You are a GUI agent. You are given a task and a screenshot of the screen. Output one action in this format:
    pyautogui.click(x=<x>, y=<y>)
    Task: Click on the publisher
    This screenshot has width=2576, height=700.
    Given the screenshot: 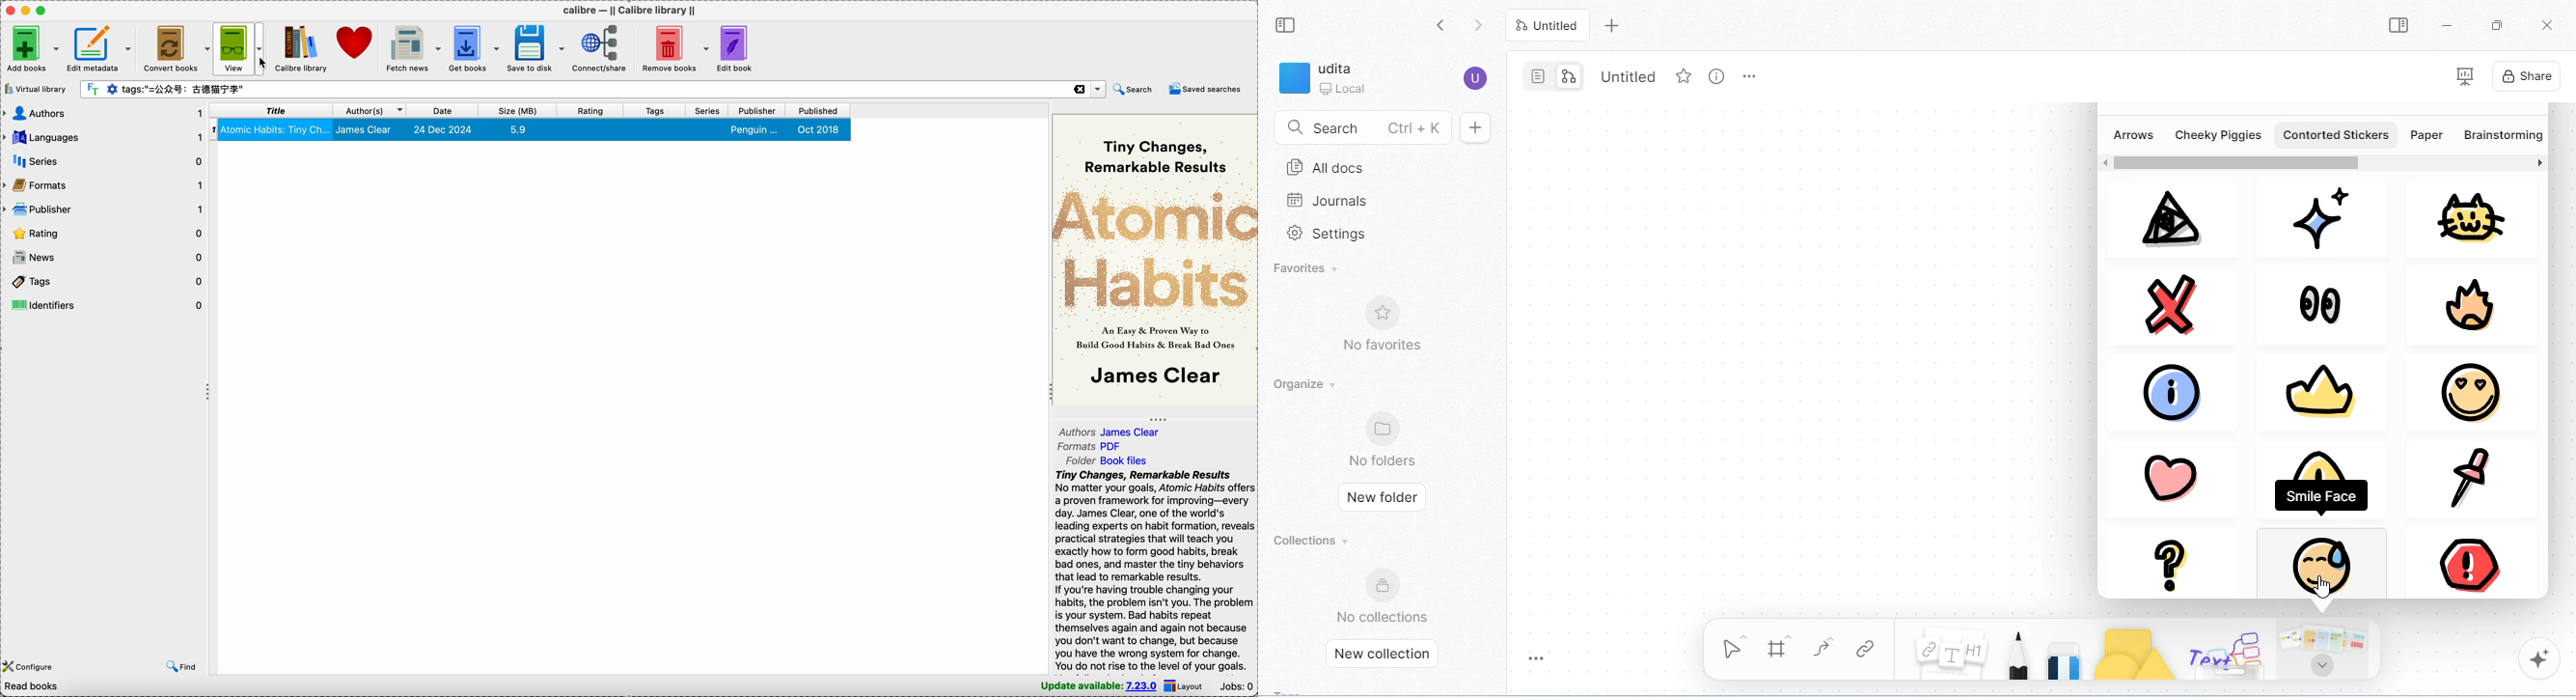 What is the action you would take?
    pyautogui.click(x=104, y=208)
    